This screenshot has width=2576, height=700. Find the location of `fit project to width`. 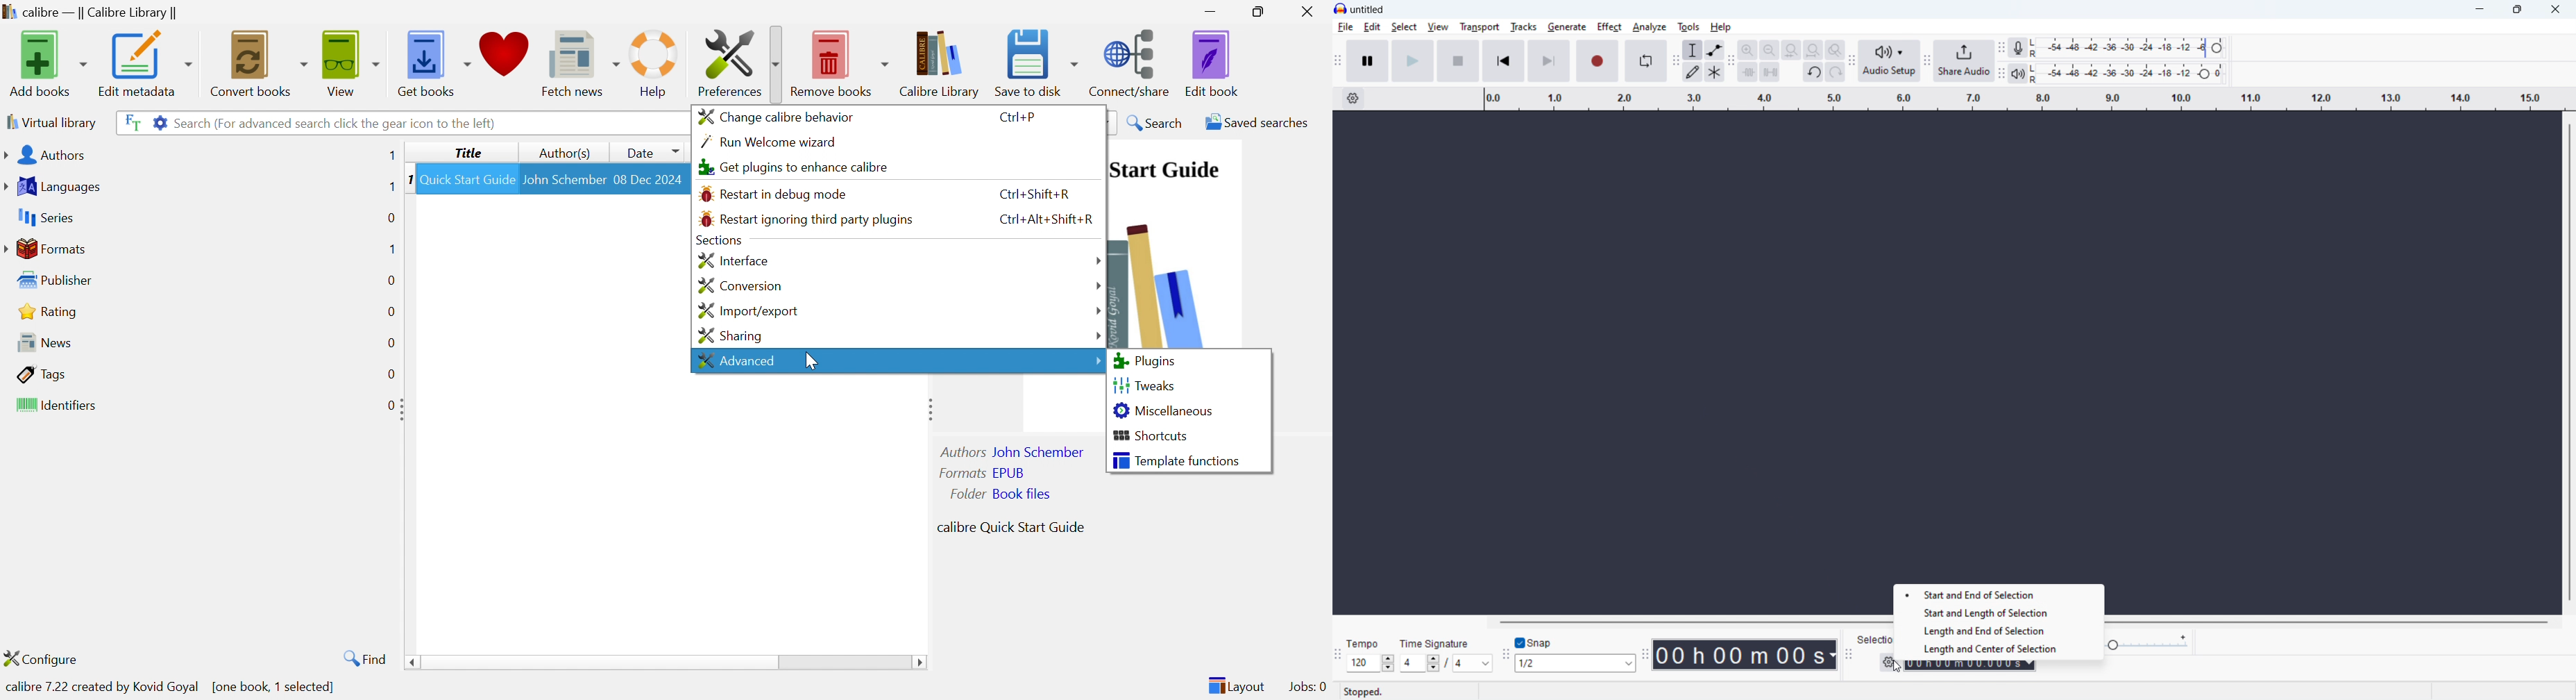

fit project to width is located at coordinates (1814, 50).